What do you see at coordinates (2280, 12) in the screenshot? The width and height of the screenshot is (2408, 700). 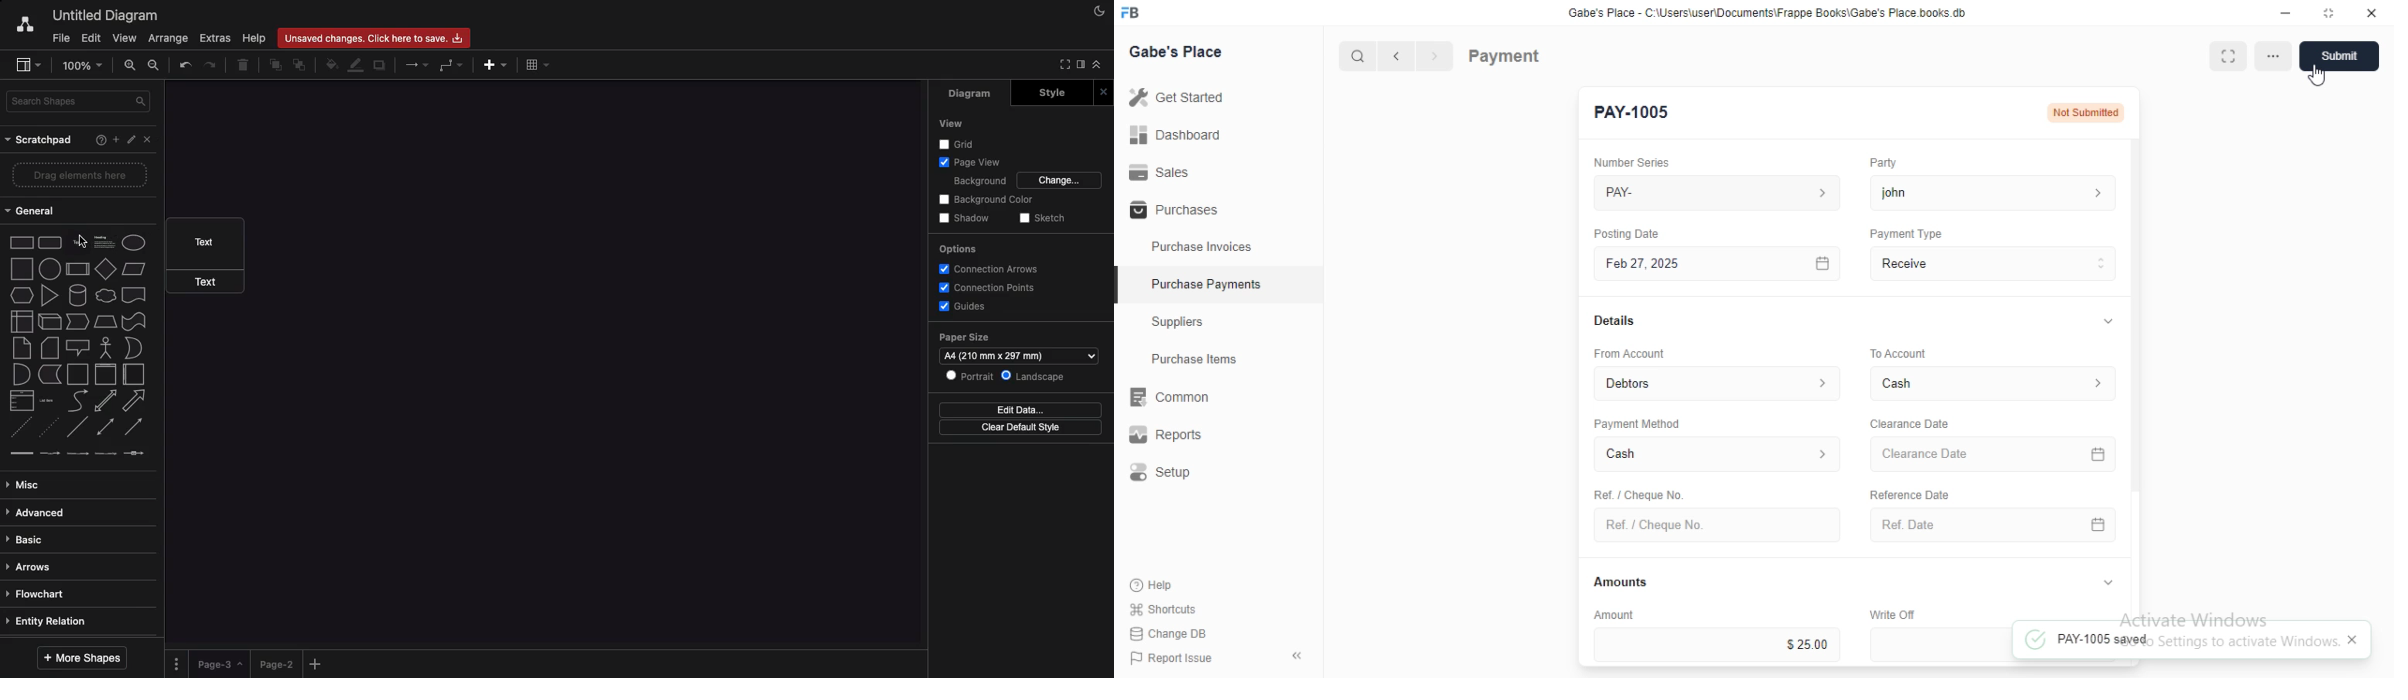 I see `minimize` at bounding box center [2280, 12].